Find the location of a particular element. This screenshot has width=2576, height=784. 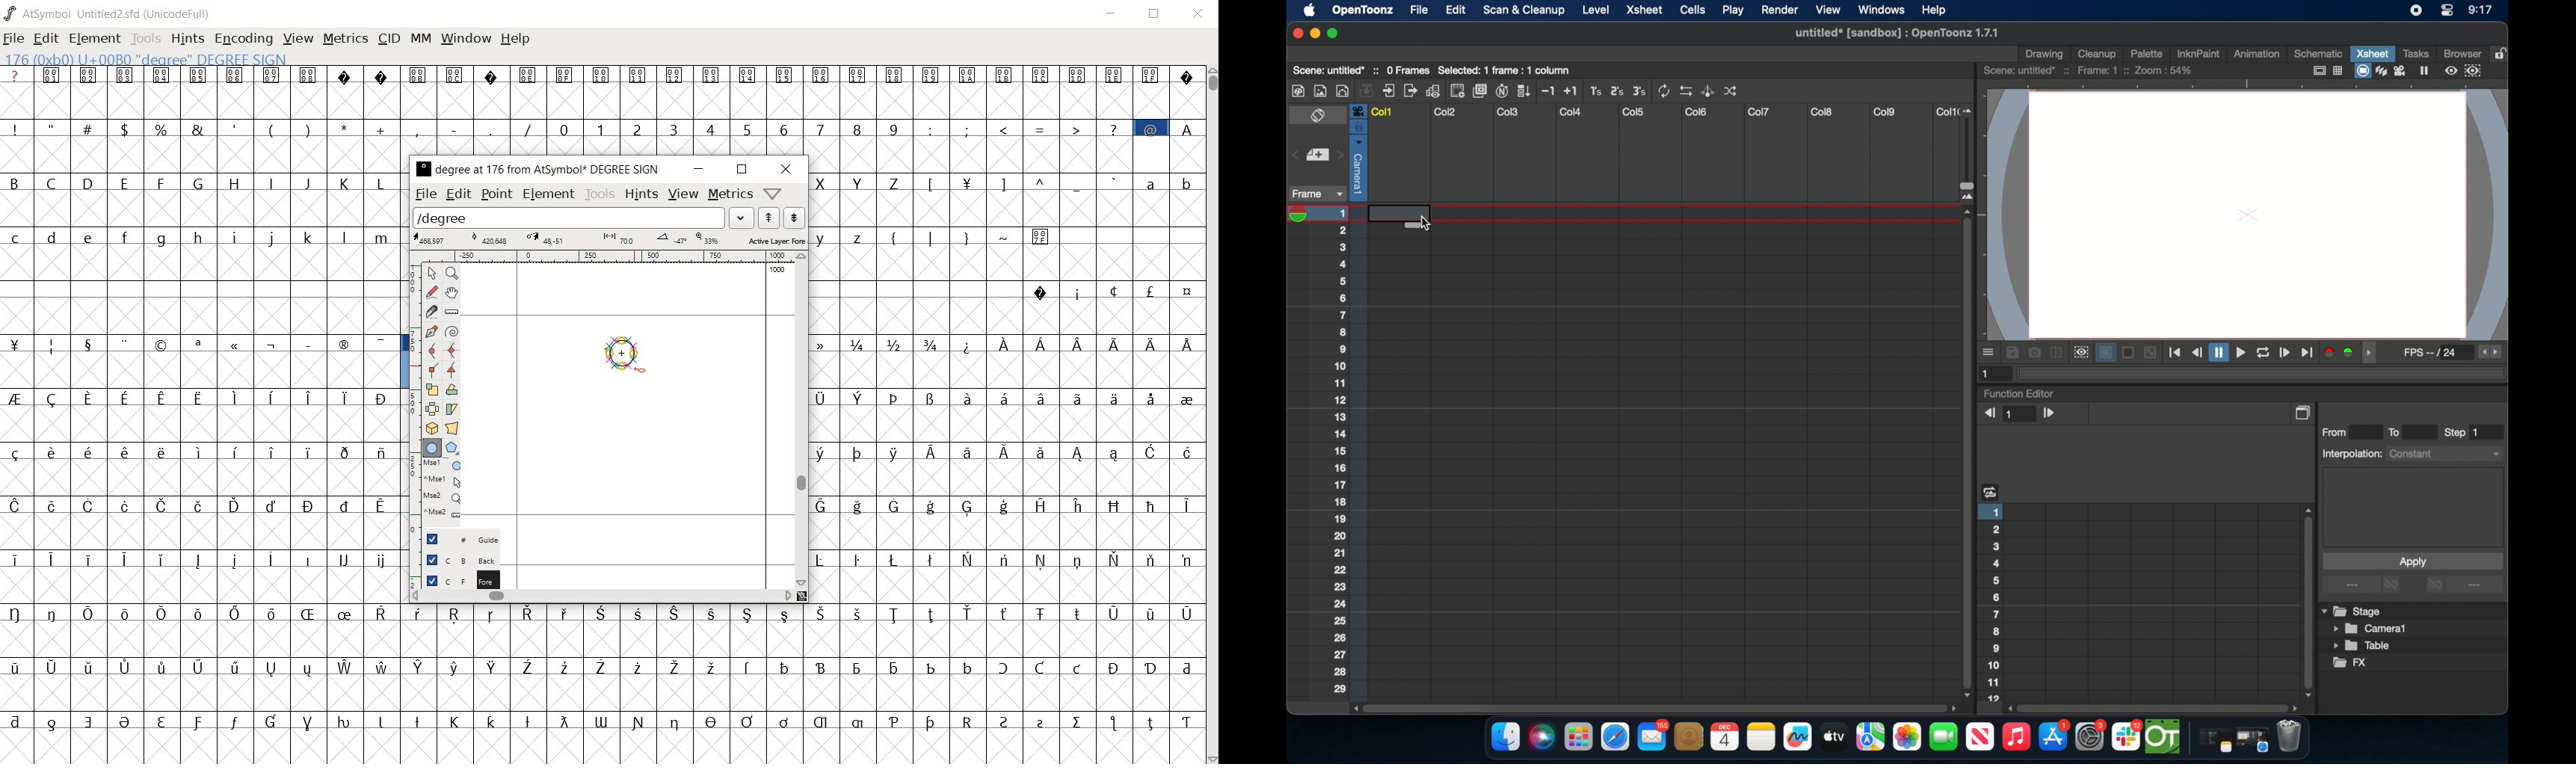

cid is located at coordinates (389, 39).